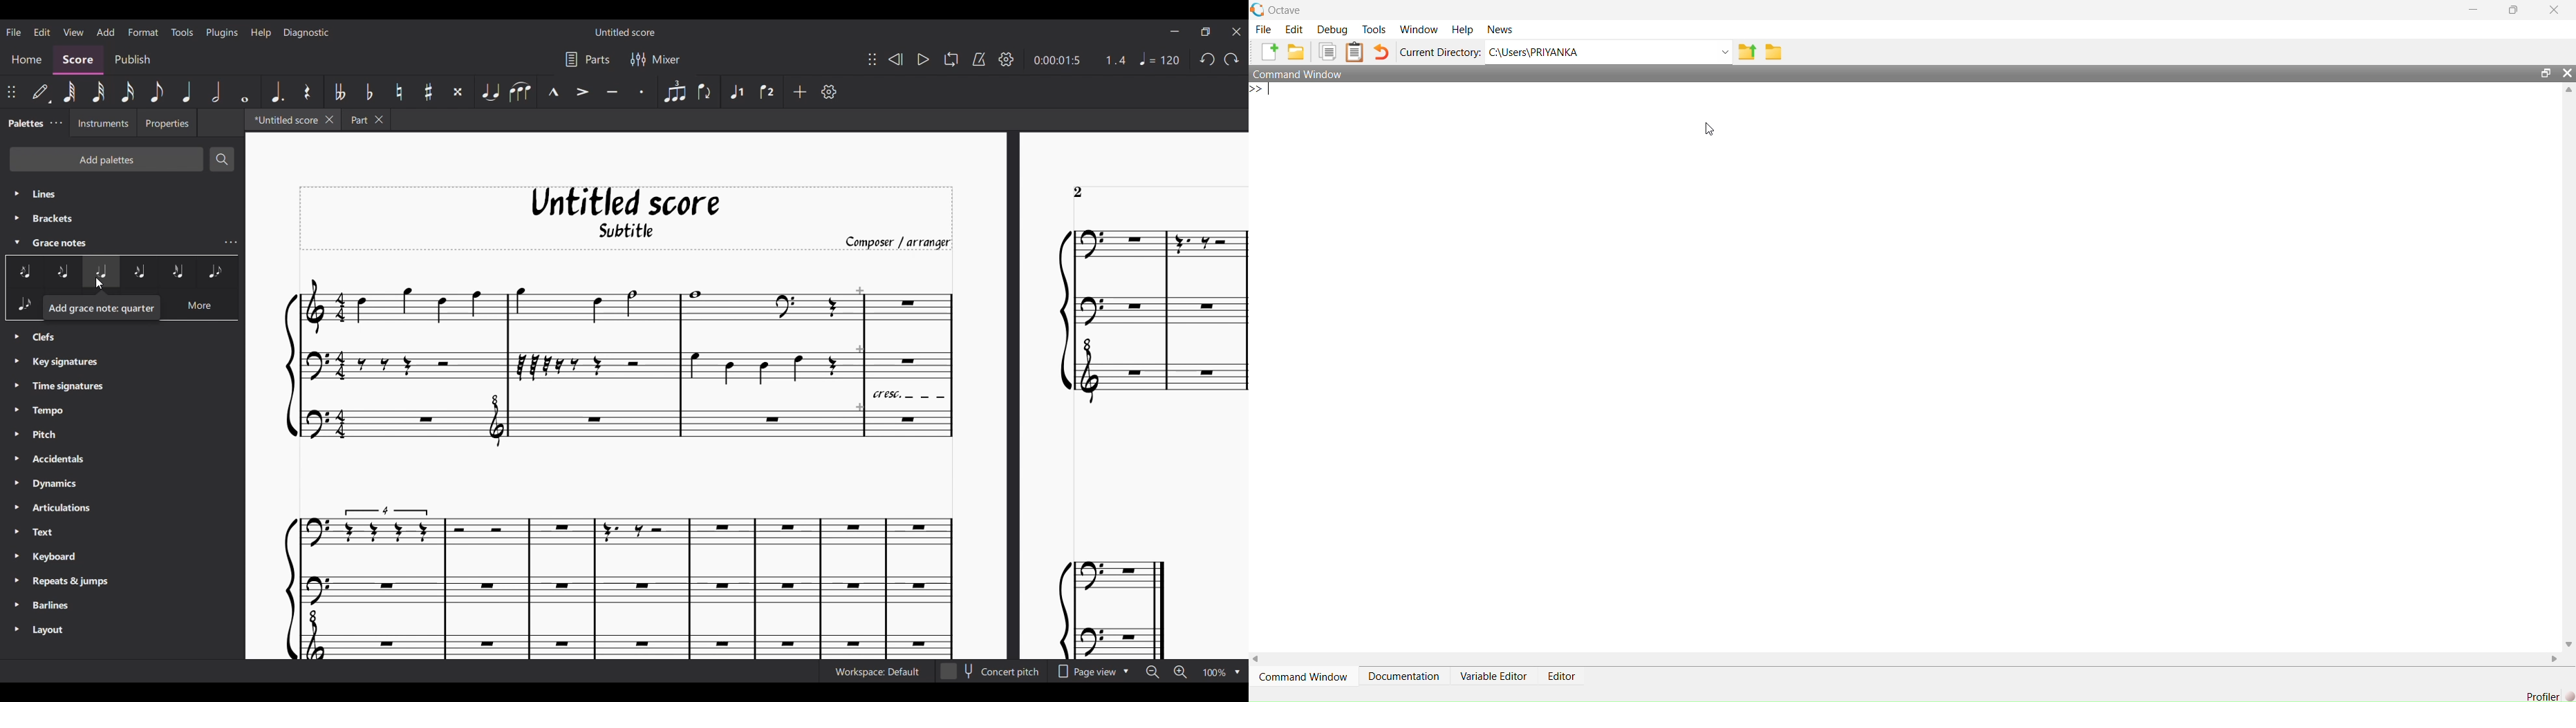 This screenshot has width=2576, height=728. What do you see at coordinates (222, 159) in the screenshot?
I see `Search palette` at bounding box center [222, 159].